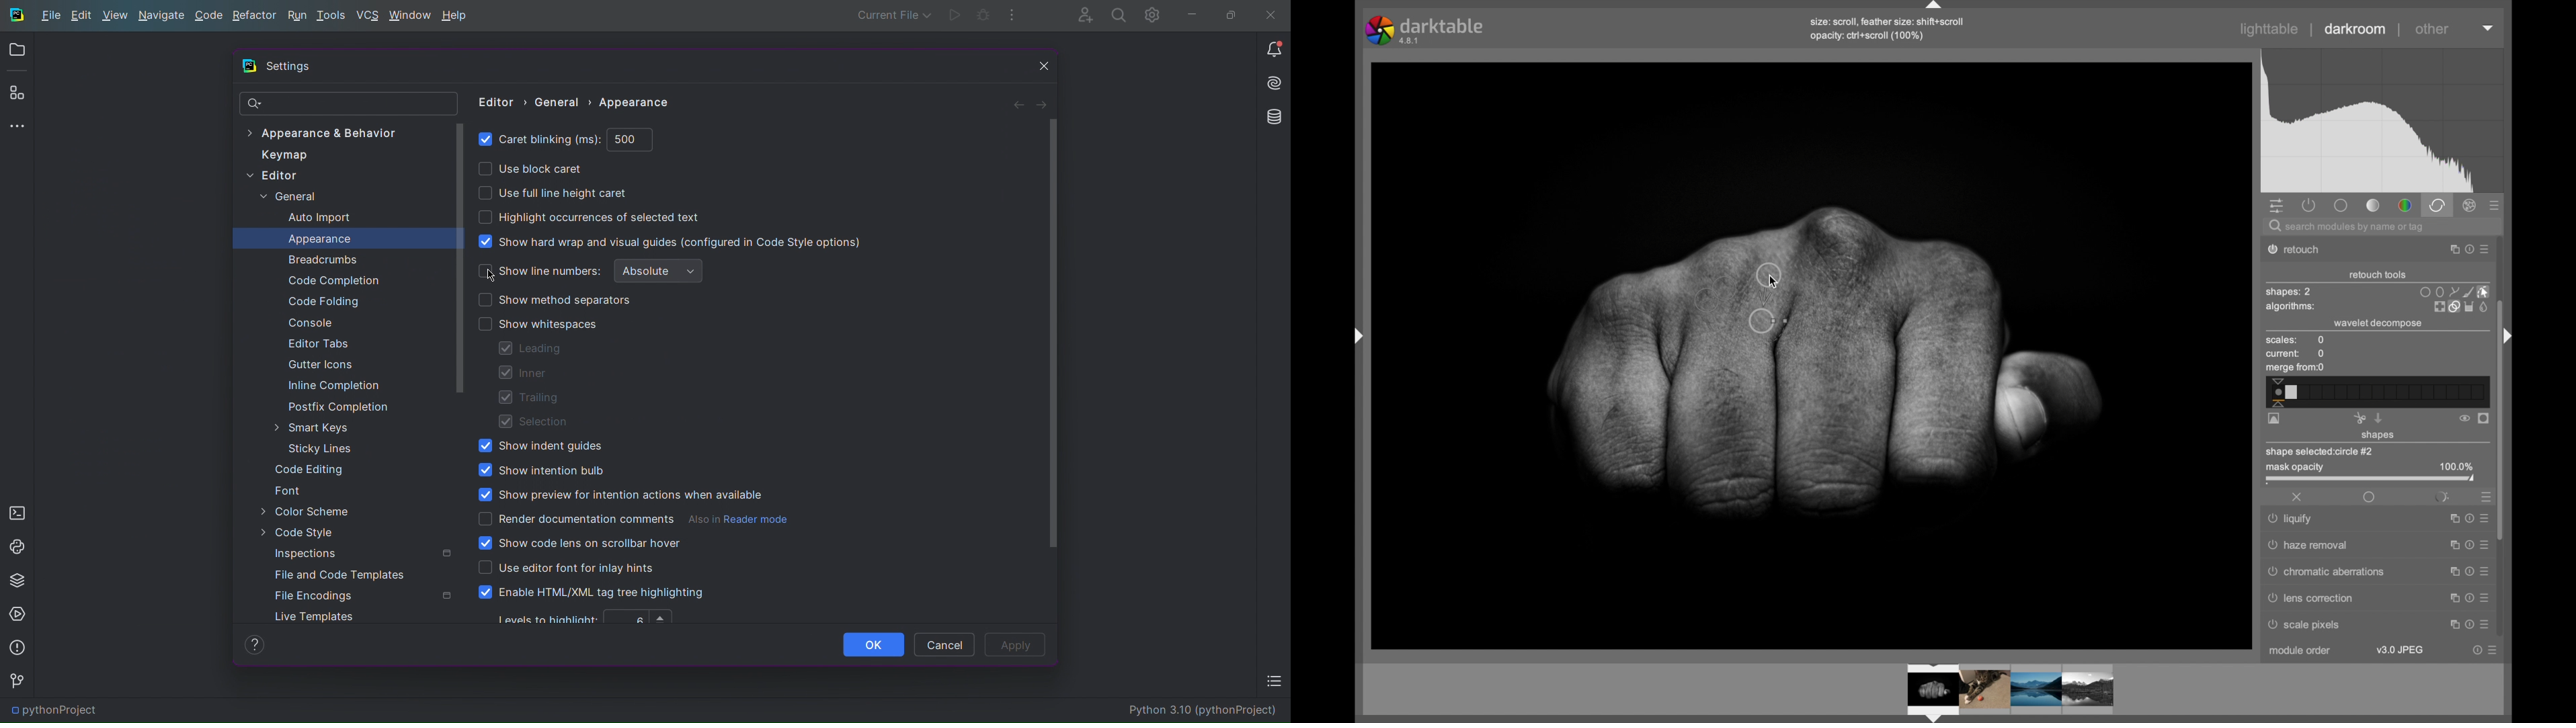  Describe the element at coordinates (1206, 713) in the screenshot. I see `Python 3.10 (pythonProject)` at that location.